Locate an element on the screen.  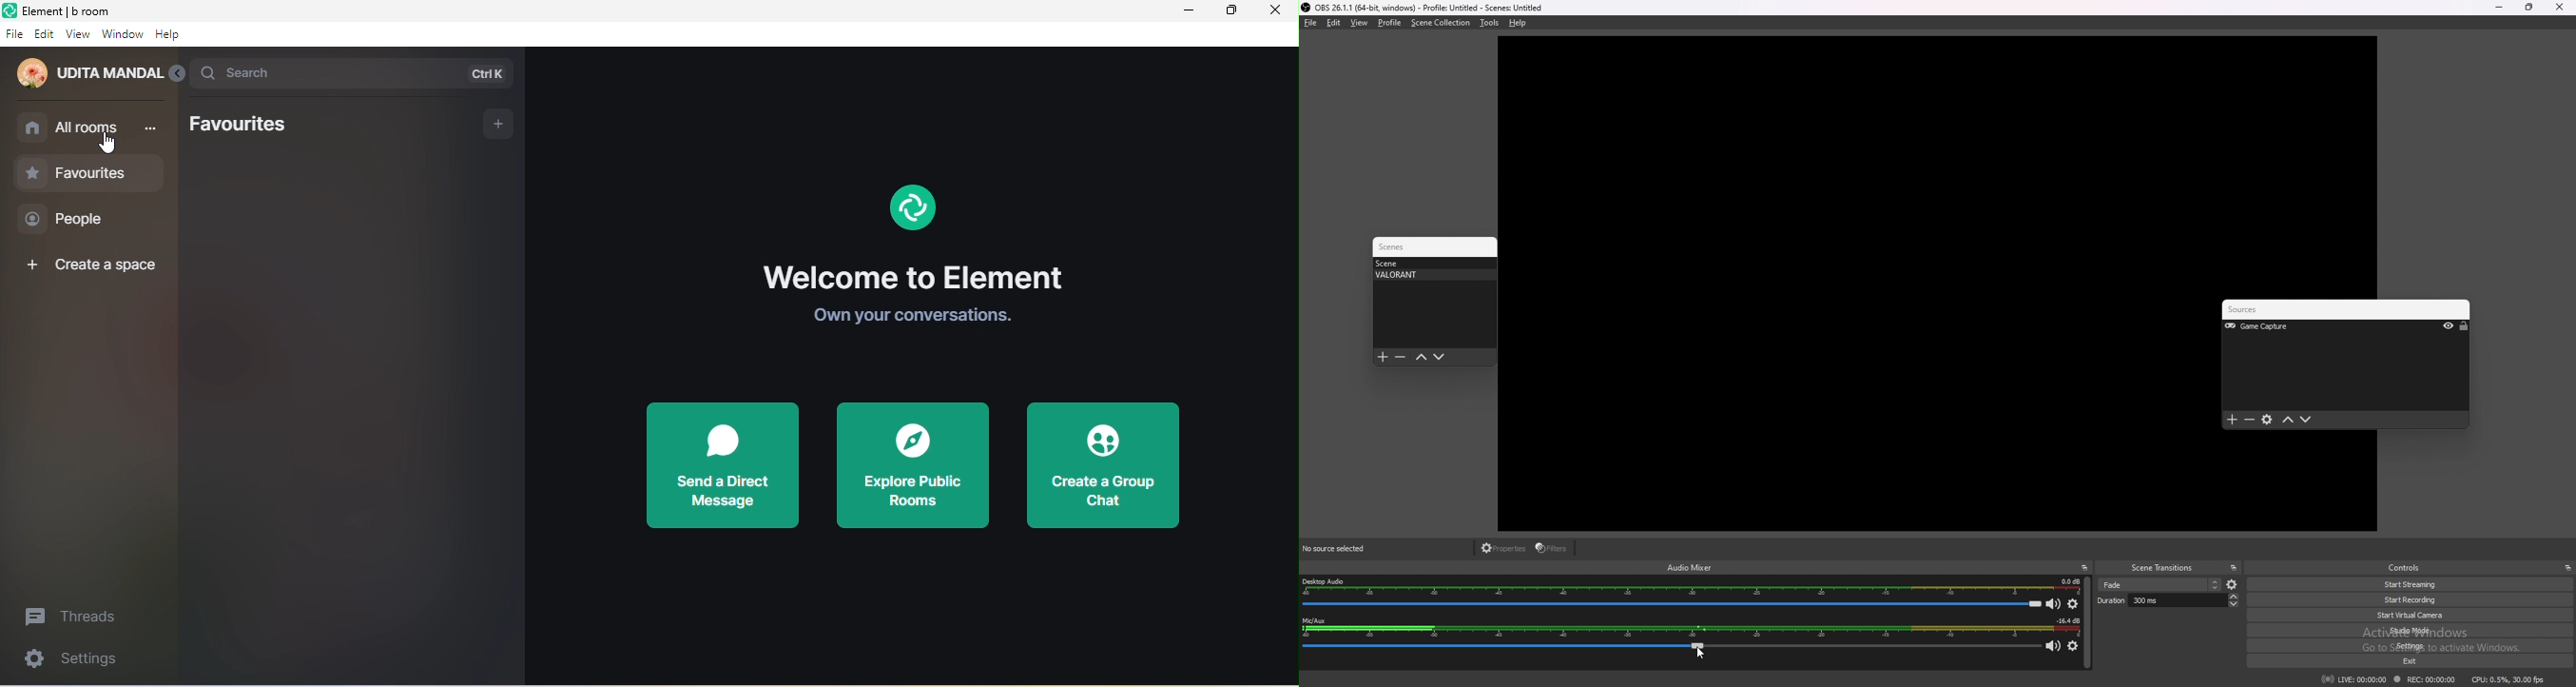
add is located at coordinates (1383, 357).